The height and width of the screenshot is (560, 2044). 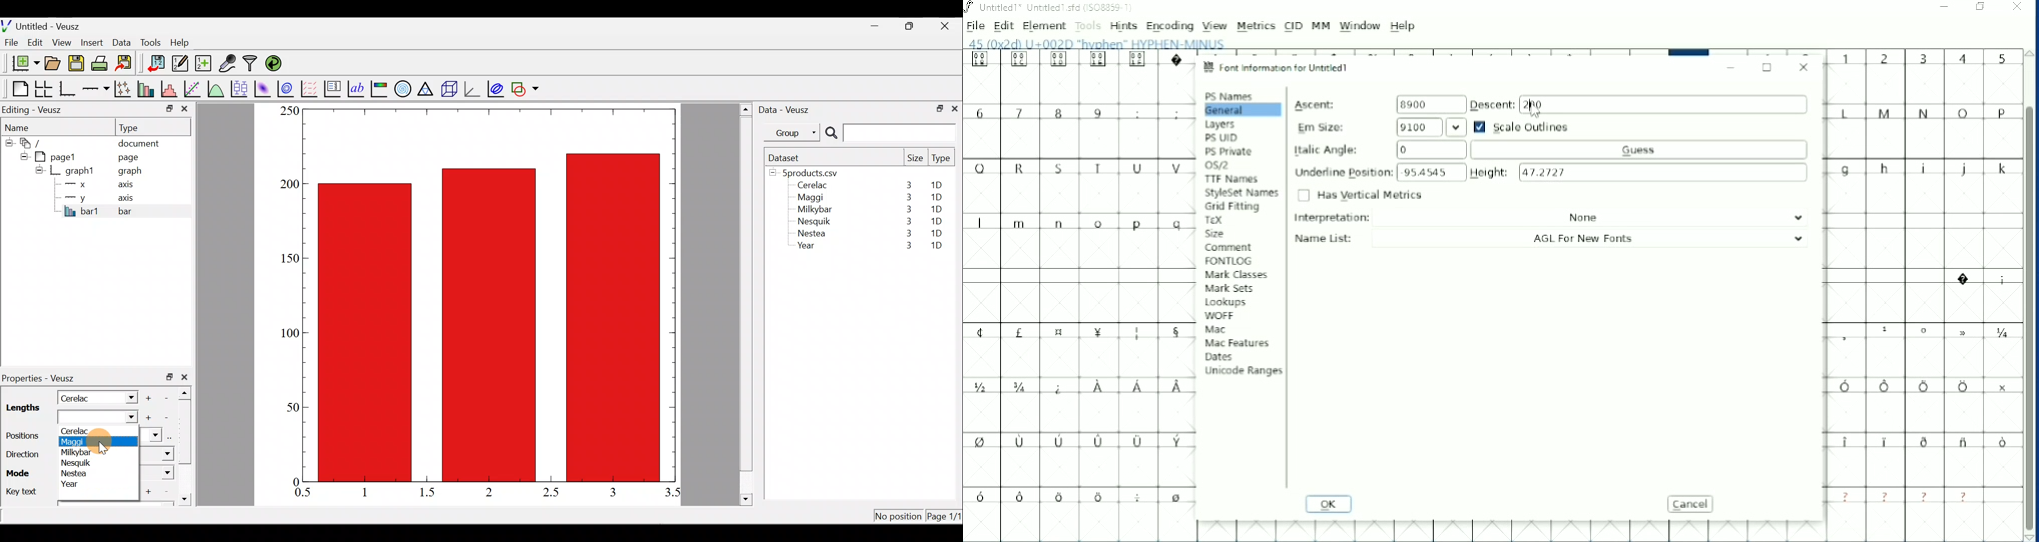 I want to click on Page 1/11, so click(x=946, y=518).